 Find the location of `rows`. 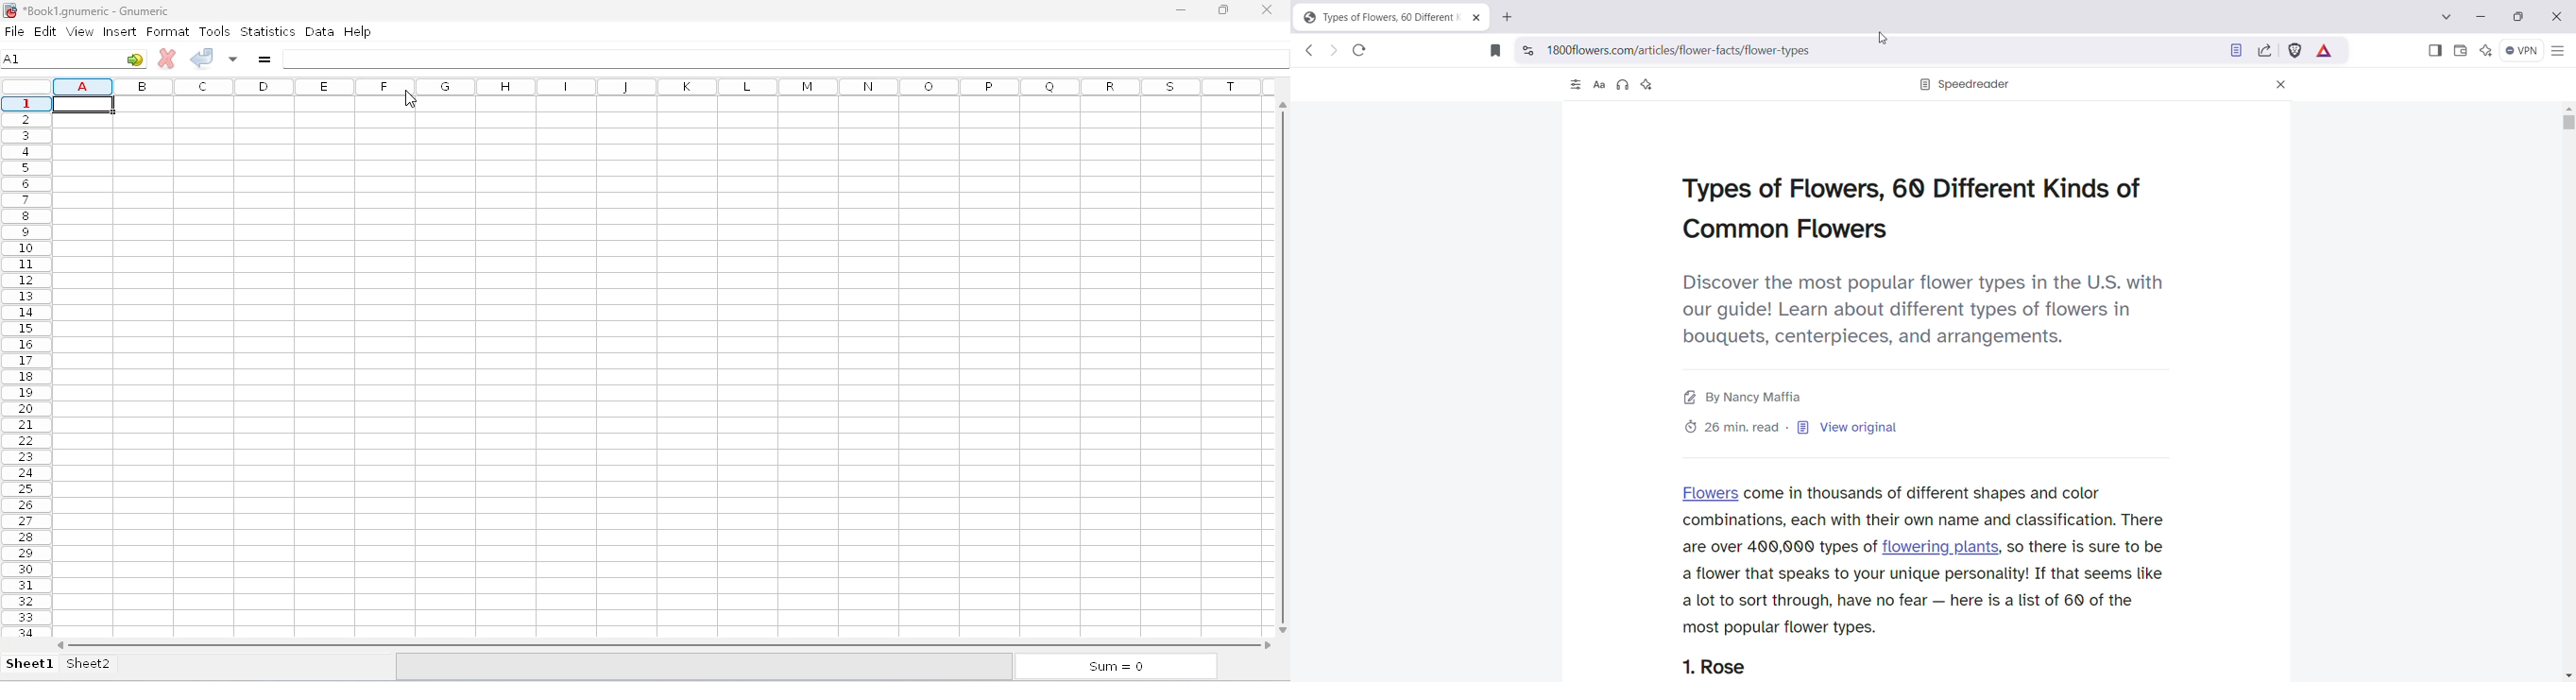

rows is located at coordinates (27, 366).